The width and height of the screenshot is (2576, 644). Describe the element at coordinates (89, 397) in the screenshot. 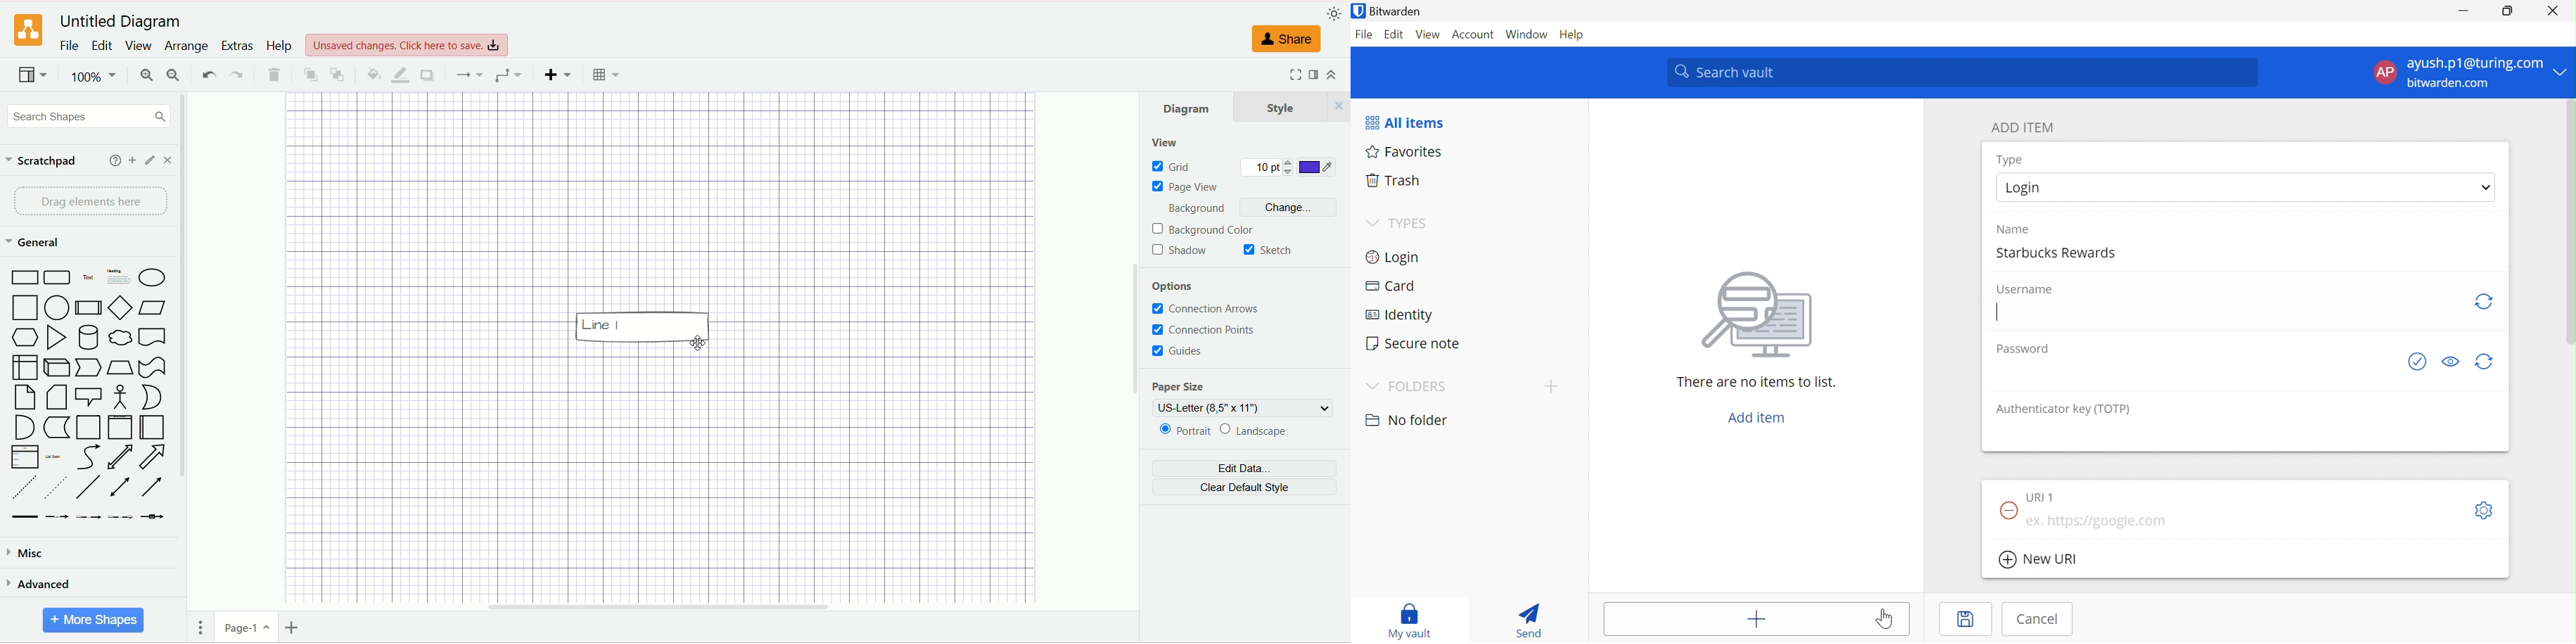

I see `Callout` at that location.